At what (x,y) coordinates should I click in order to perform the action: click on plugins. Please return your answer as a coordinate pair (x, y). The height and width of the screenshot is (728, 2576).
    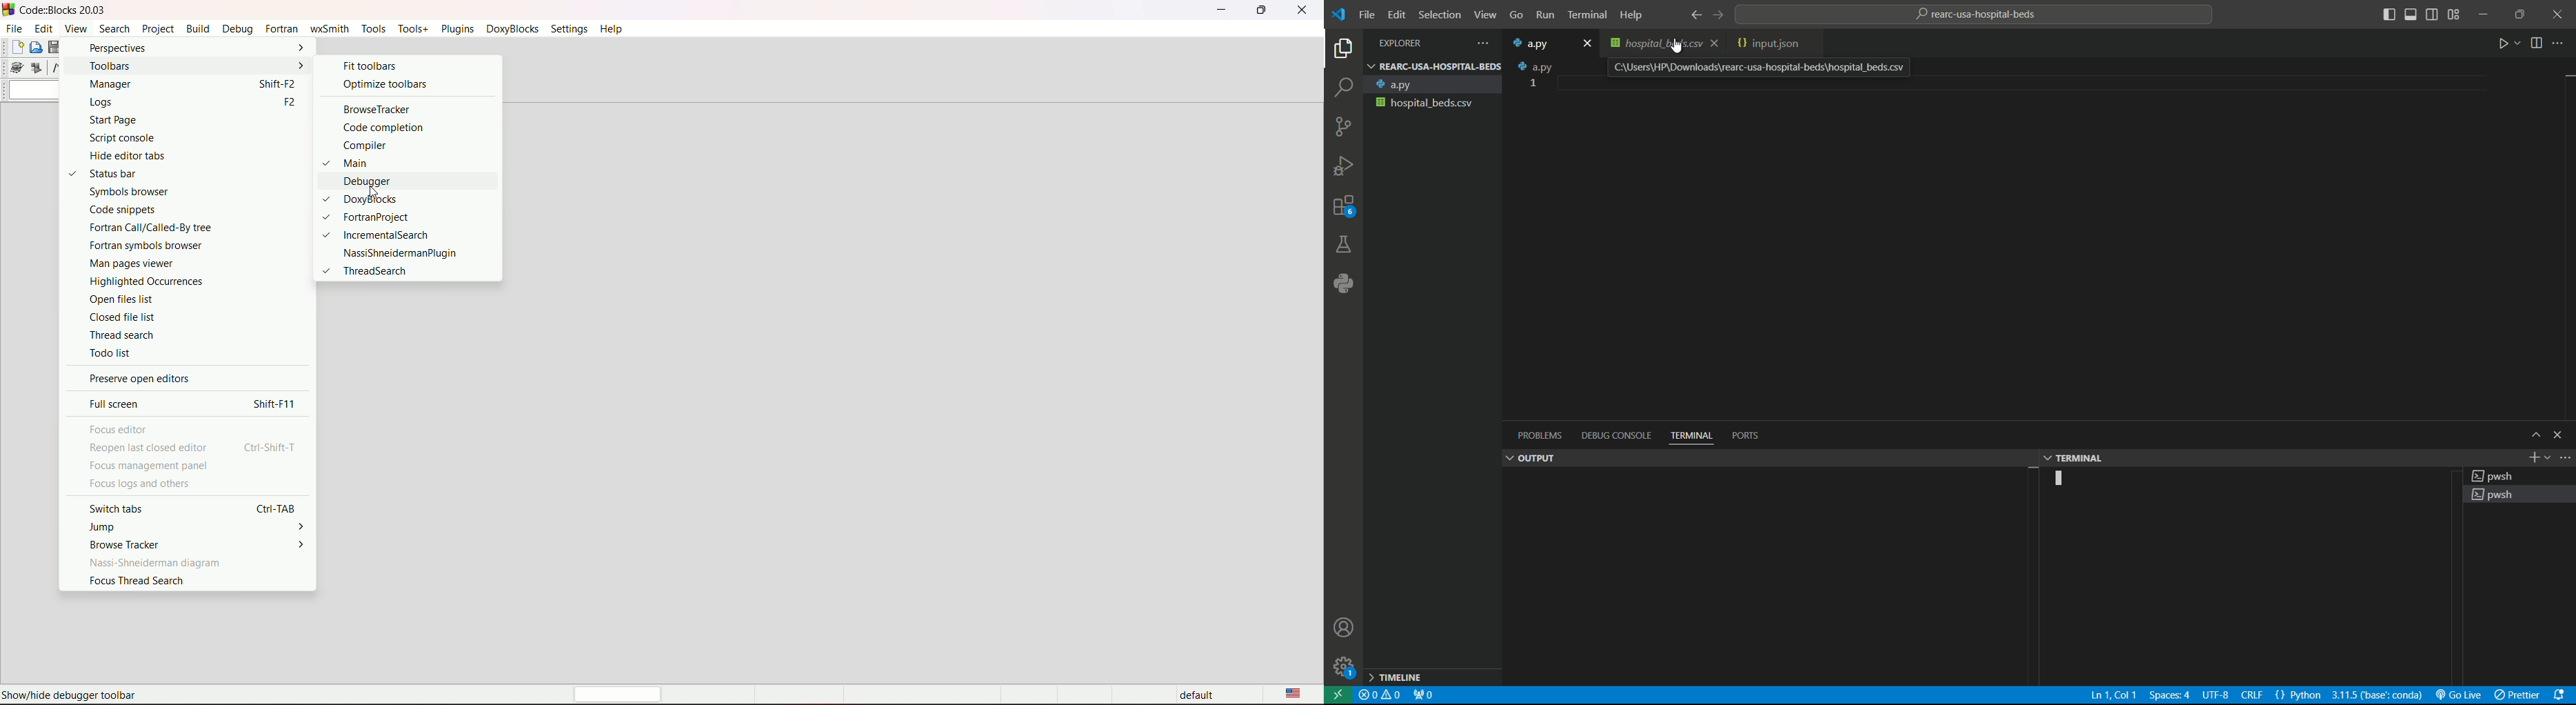
    Looking at the image, I should click on (456, 29).